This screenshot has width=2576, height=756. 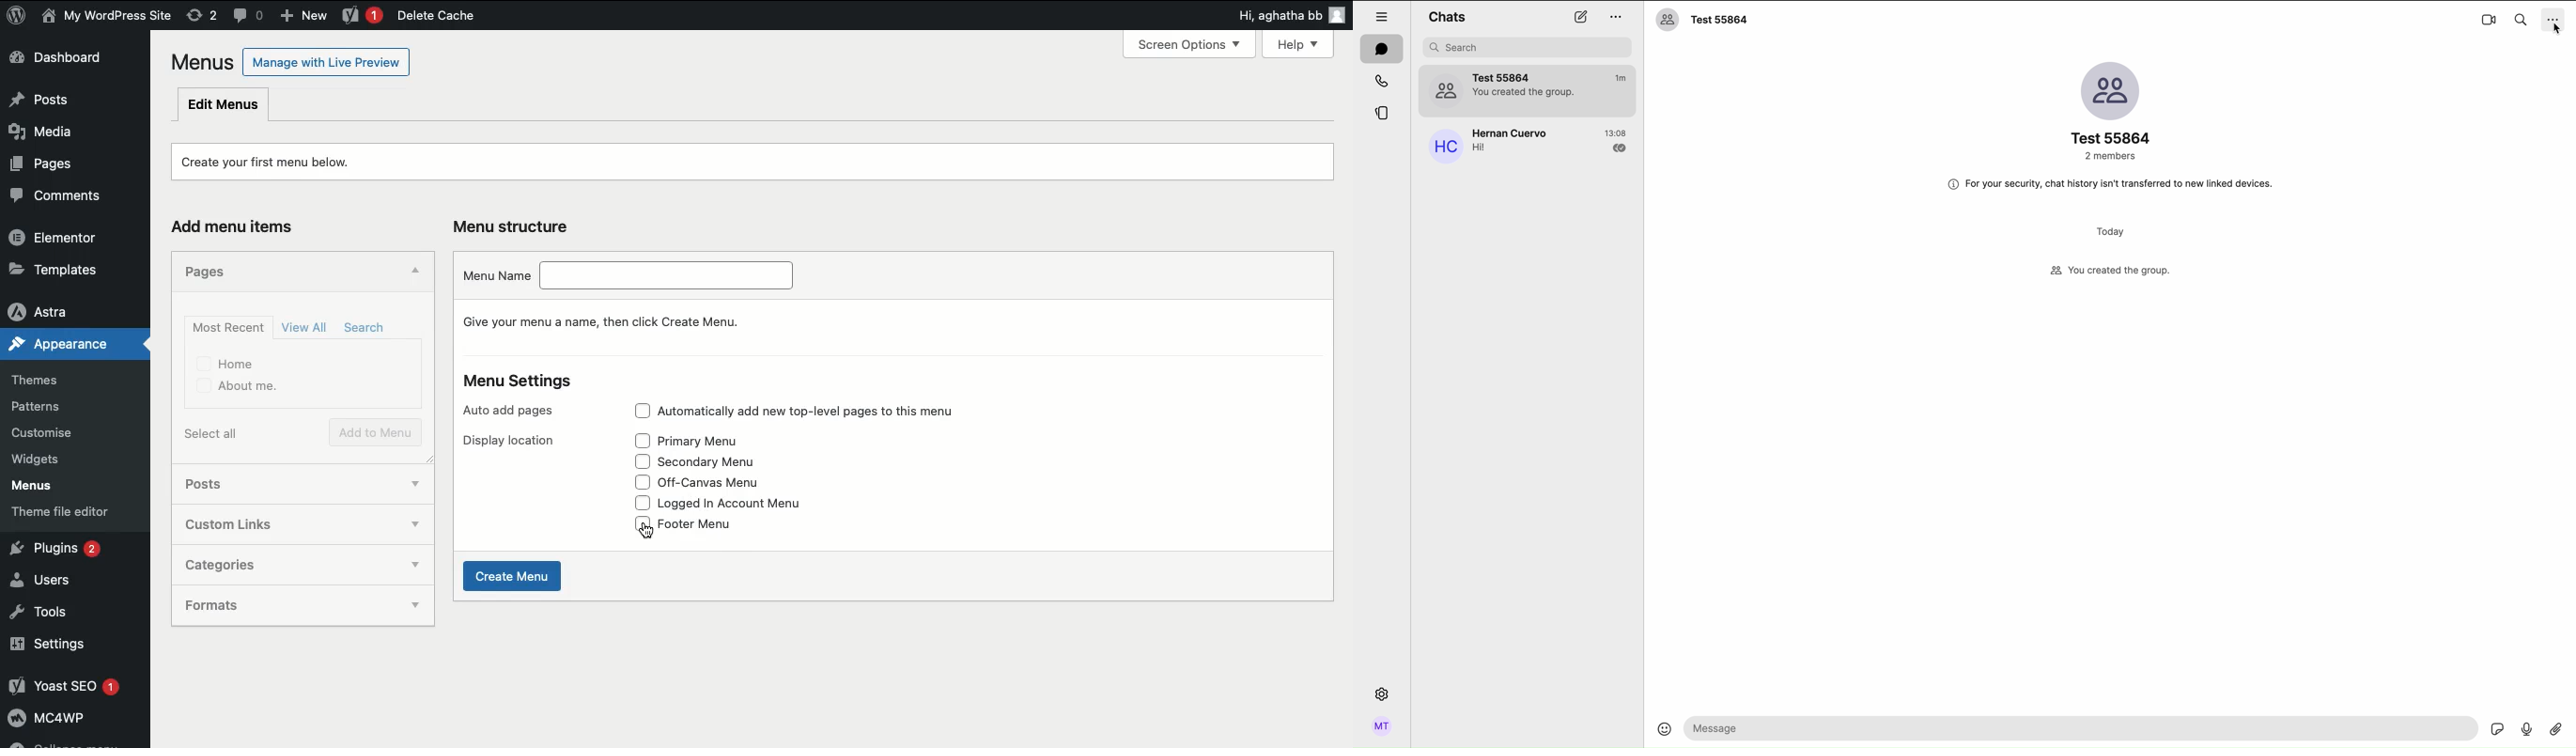 I want to click on Formats, so click(x=284, y=605).